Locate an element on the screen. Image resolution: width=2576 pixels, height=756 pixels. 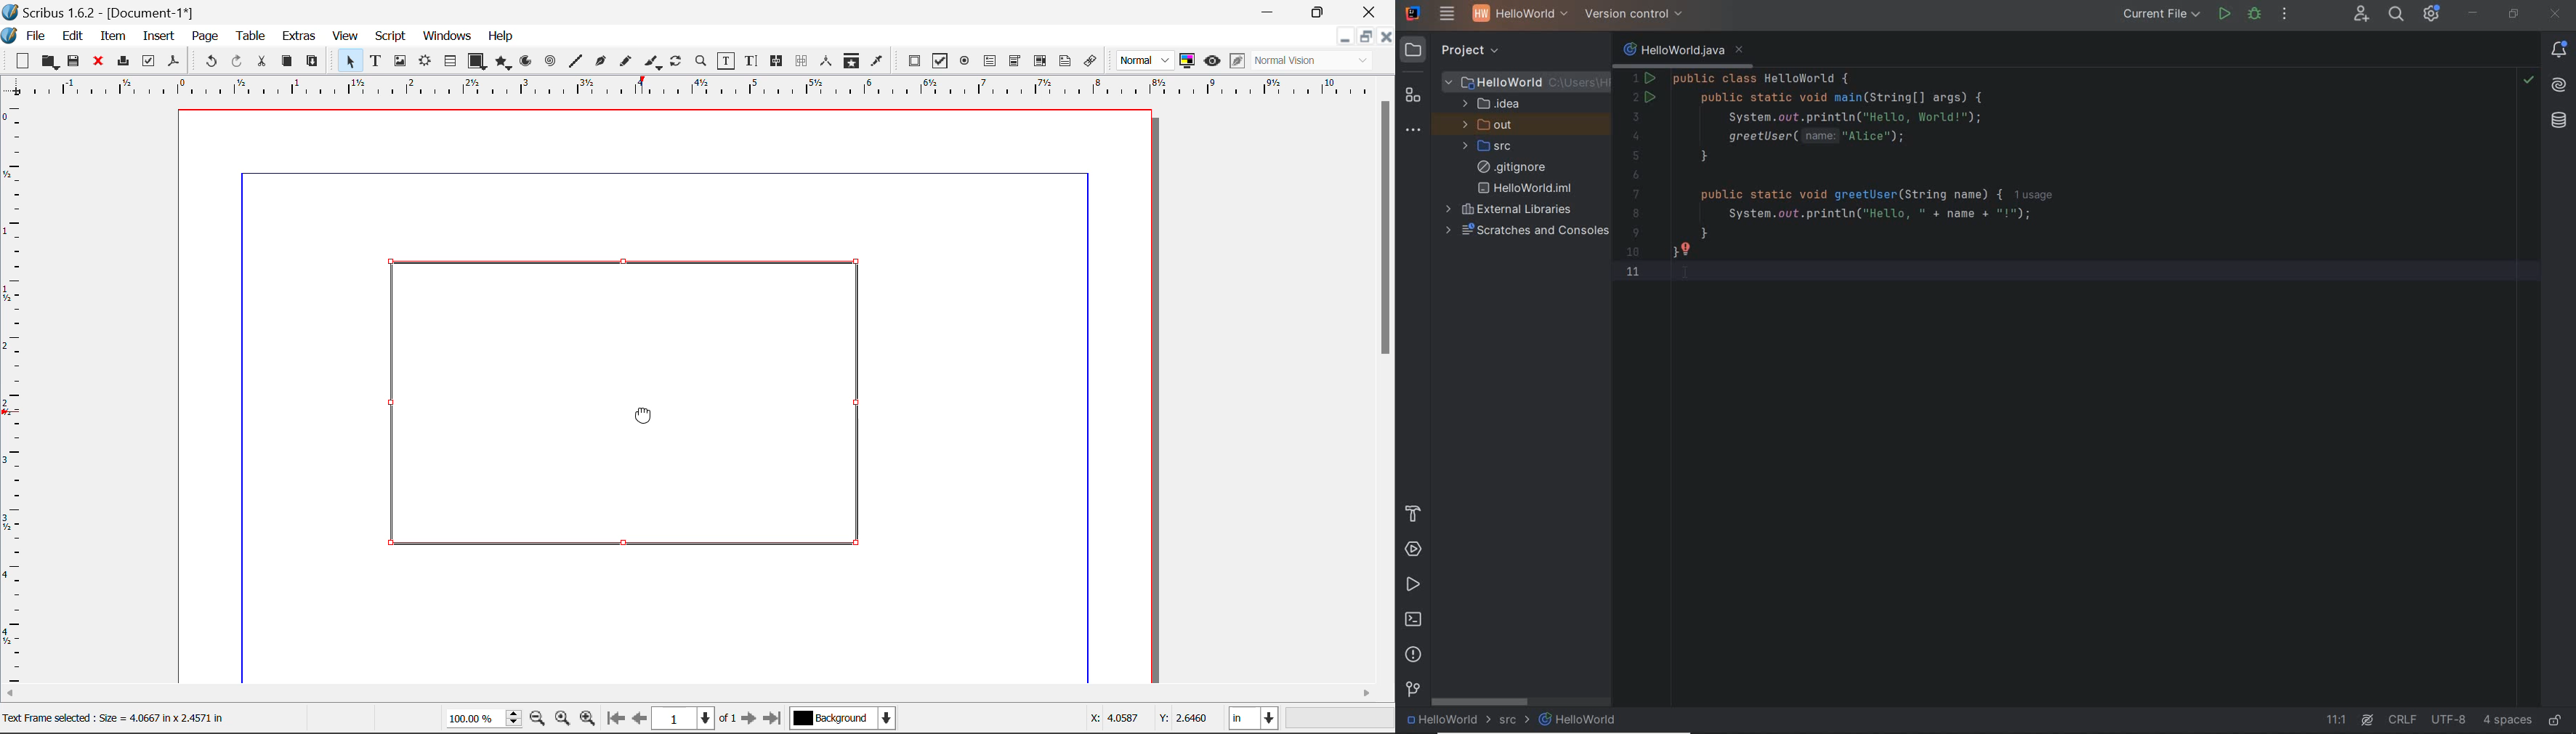
Edit Contents of Frame is located at coordinates (727, 60).